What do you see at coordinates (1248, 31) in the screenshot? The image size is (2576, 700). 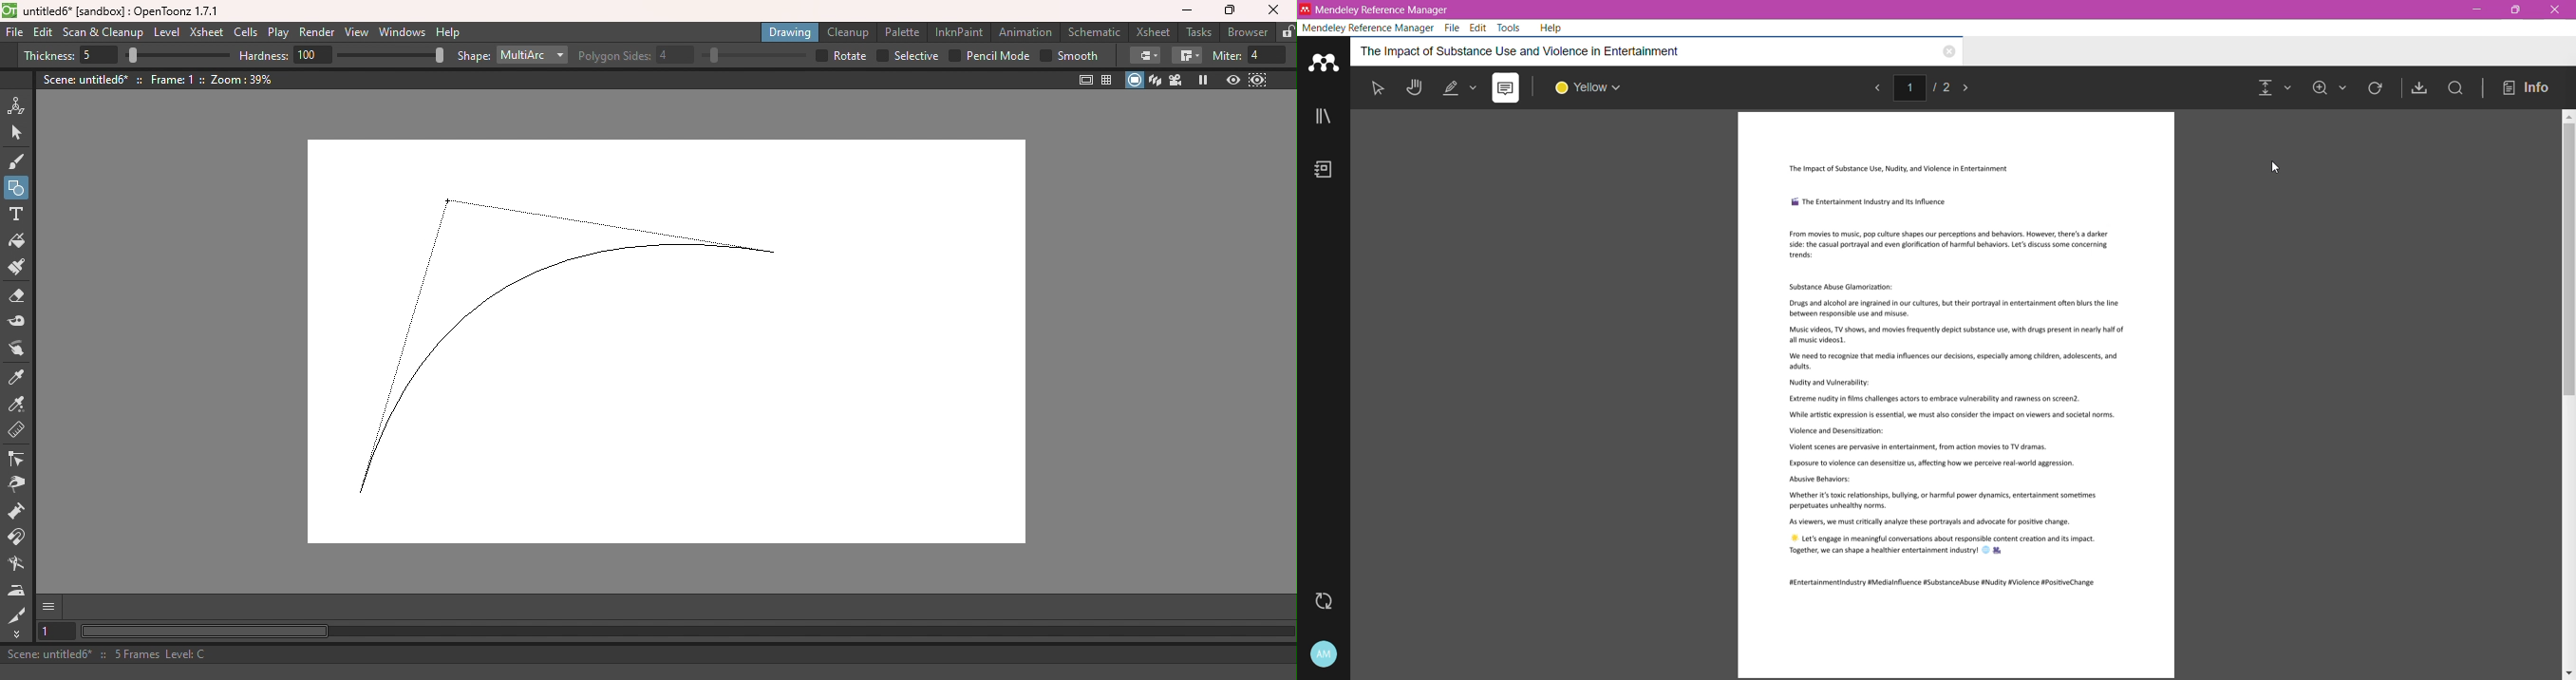 I see `Browser` at bounding box center [1248, 31].